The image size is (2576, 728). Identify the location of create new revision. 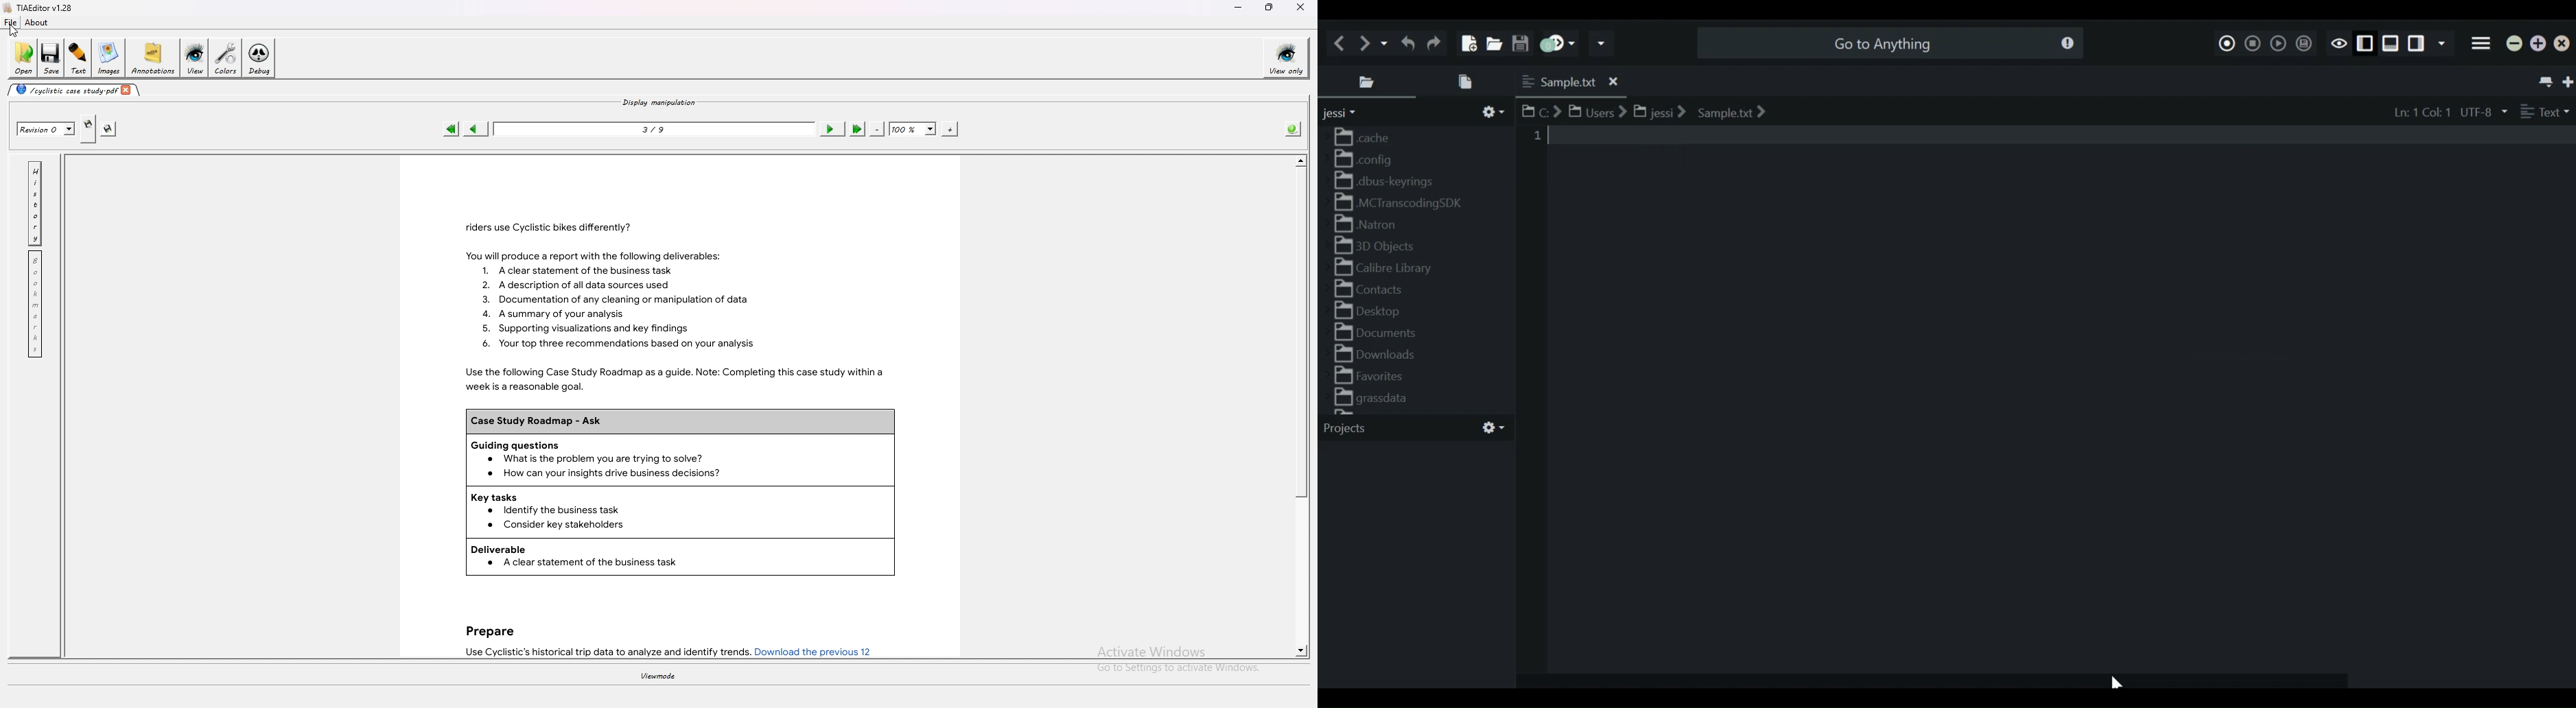
(88, 128).